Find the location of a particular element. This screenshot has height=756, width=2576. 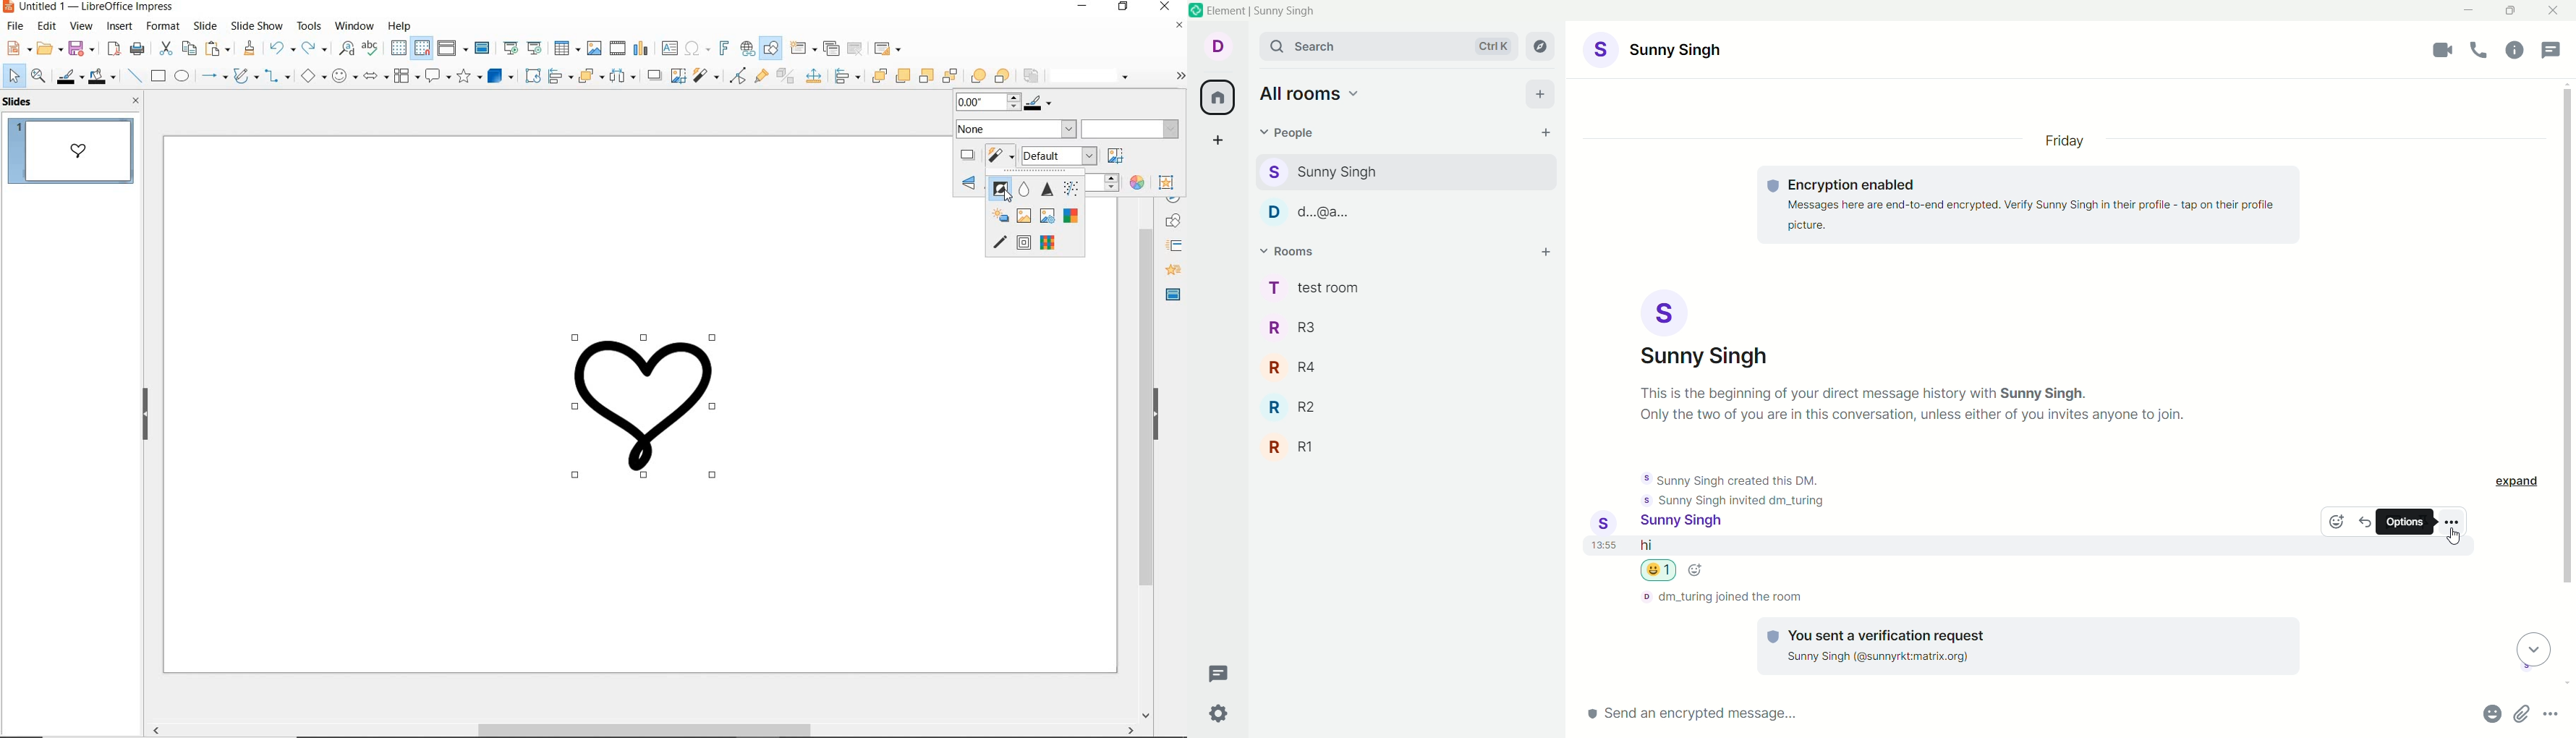

save is located at coordinates (82, 49).